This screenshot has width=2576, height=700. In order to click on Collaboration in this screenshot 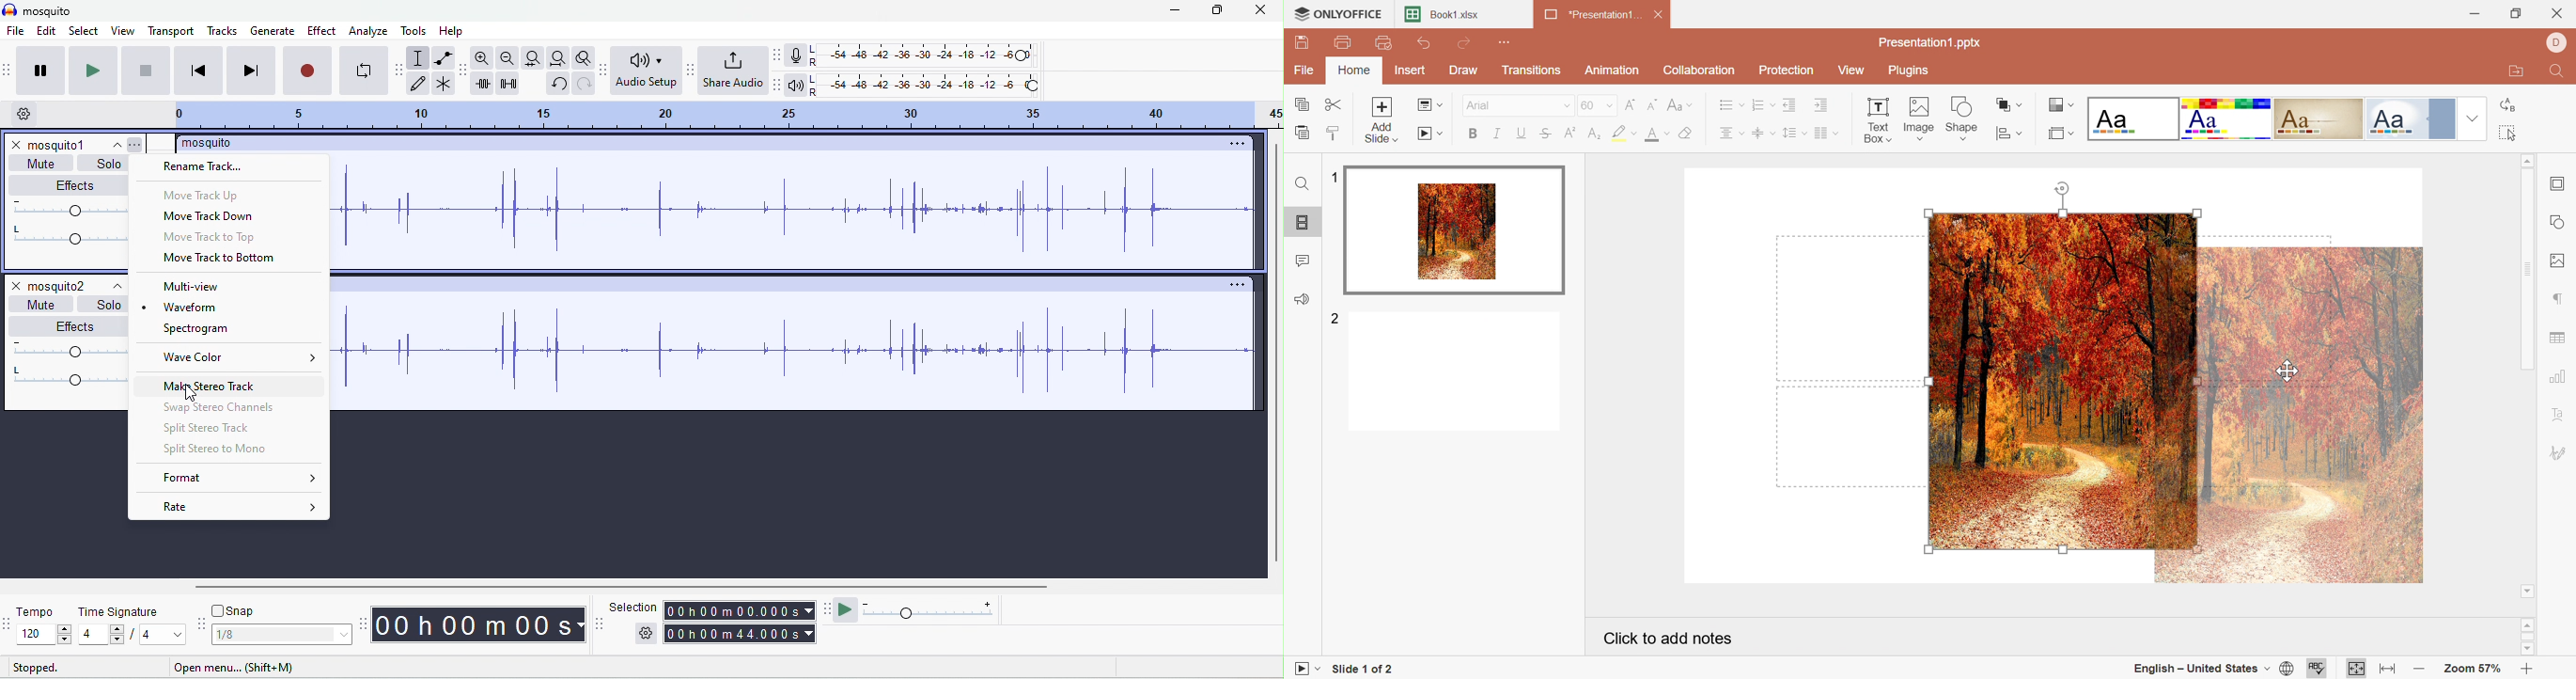, I will do `click(1699, 72)`.